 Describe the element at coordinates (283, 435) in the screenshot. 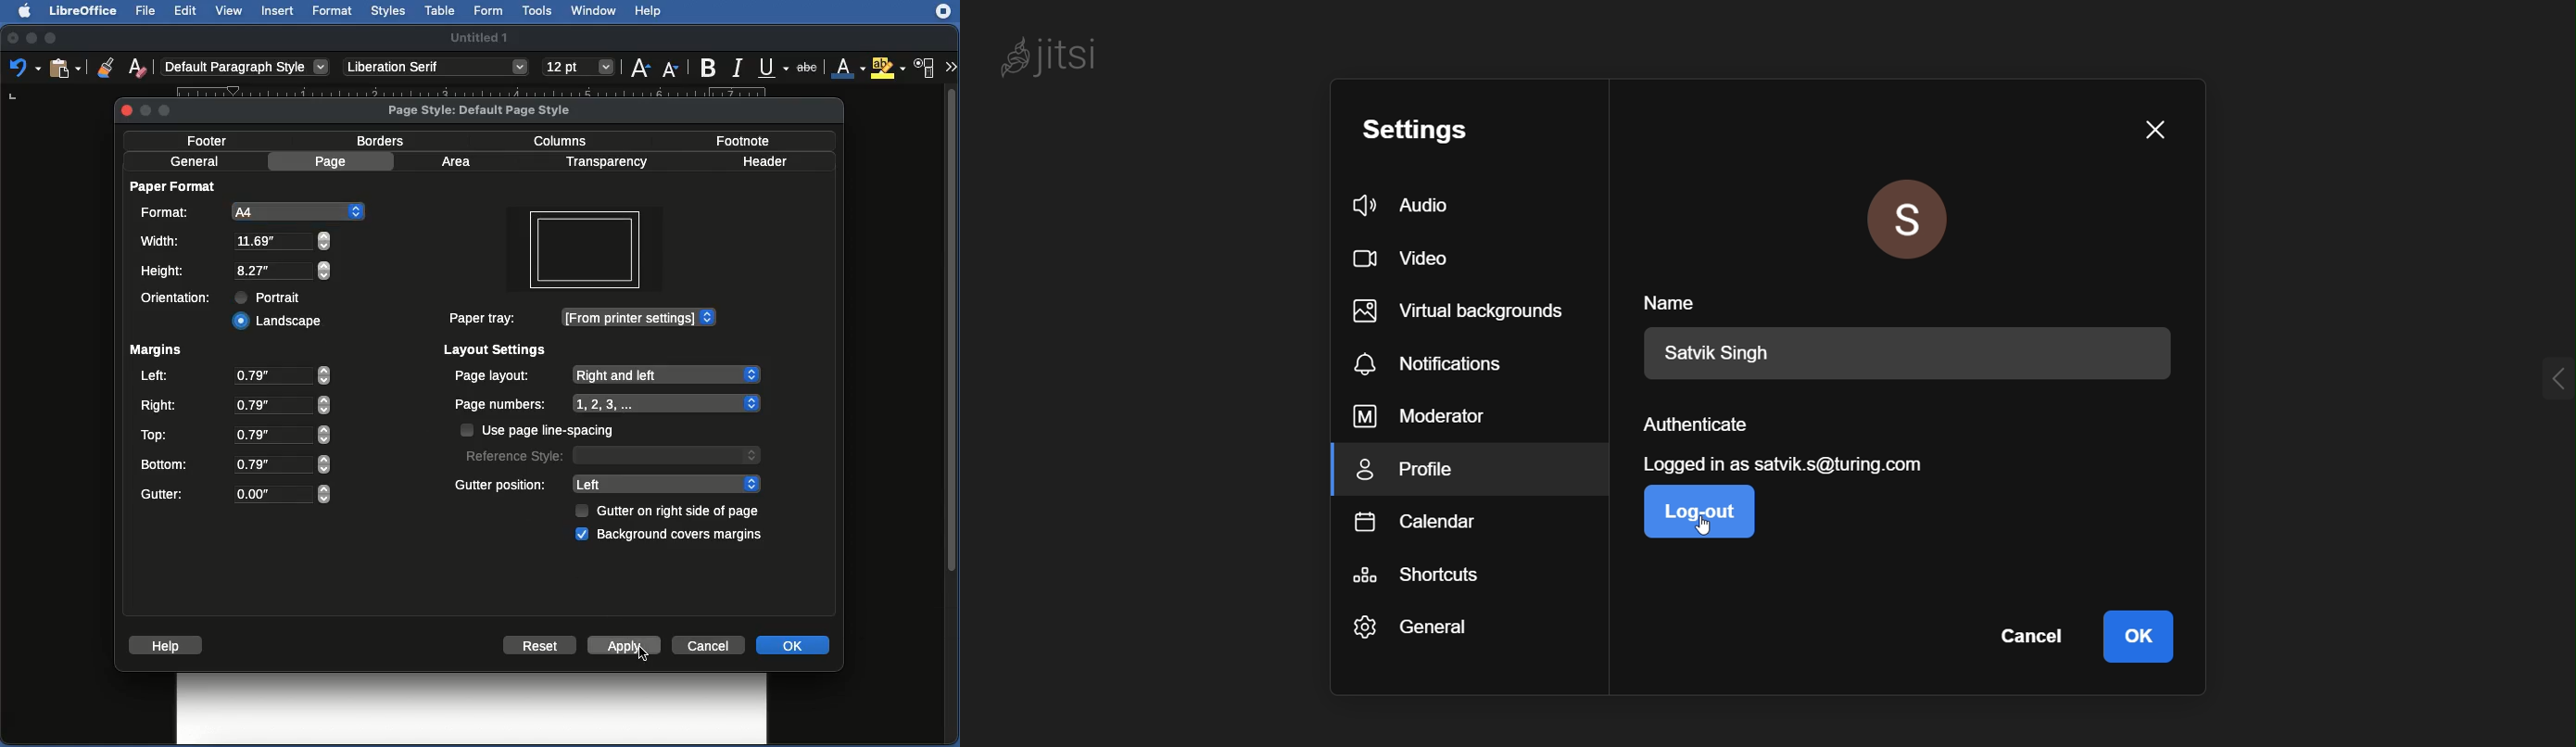

I see `0.79"` at that location.